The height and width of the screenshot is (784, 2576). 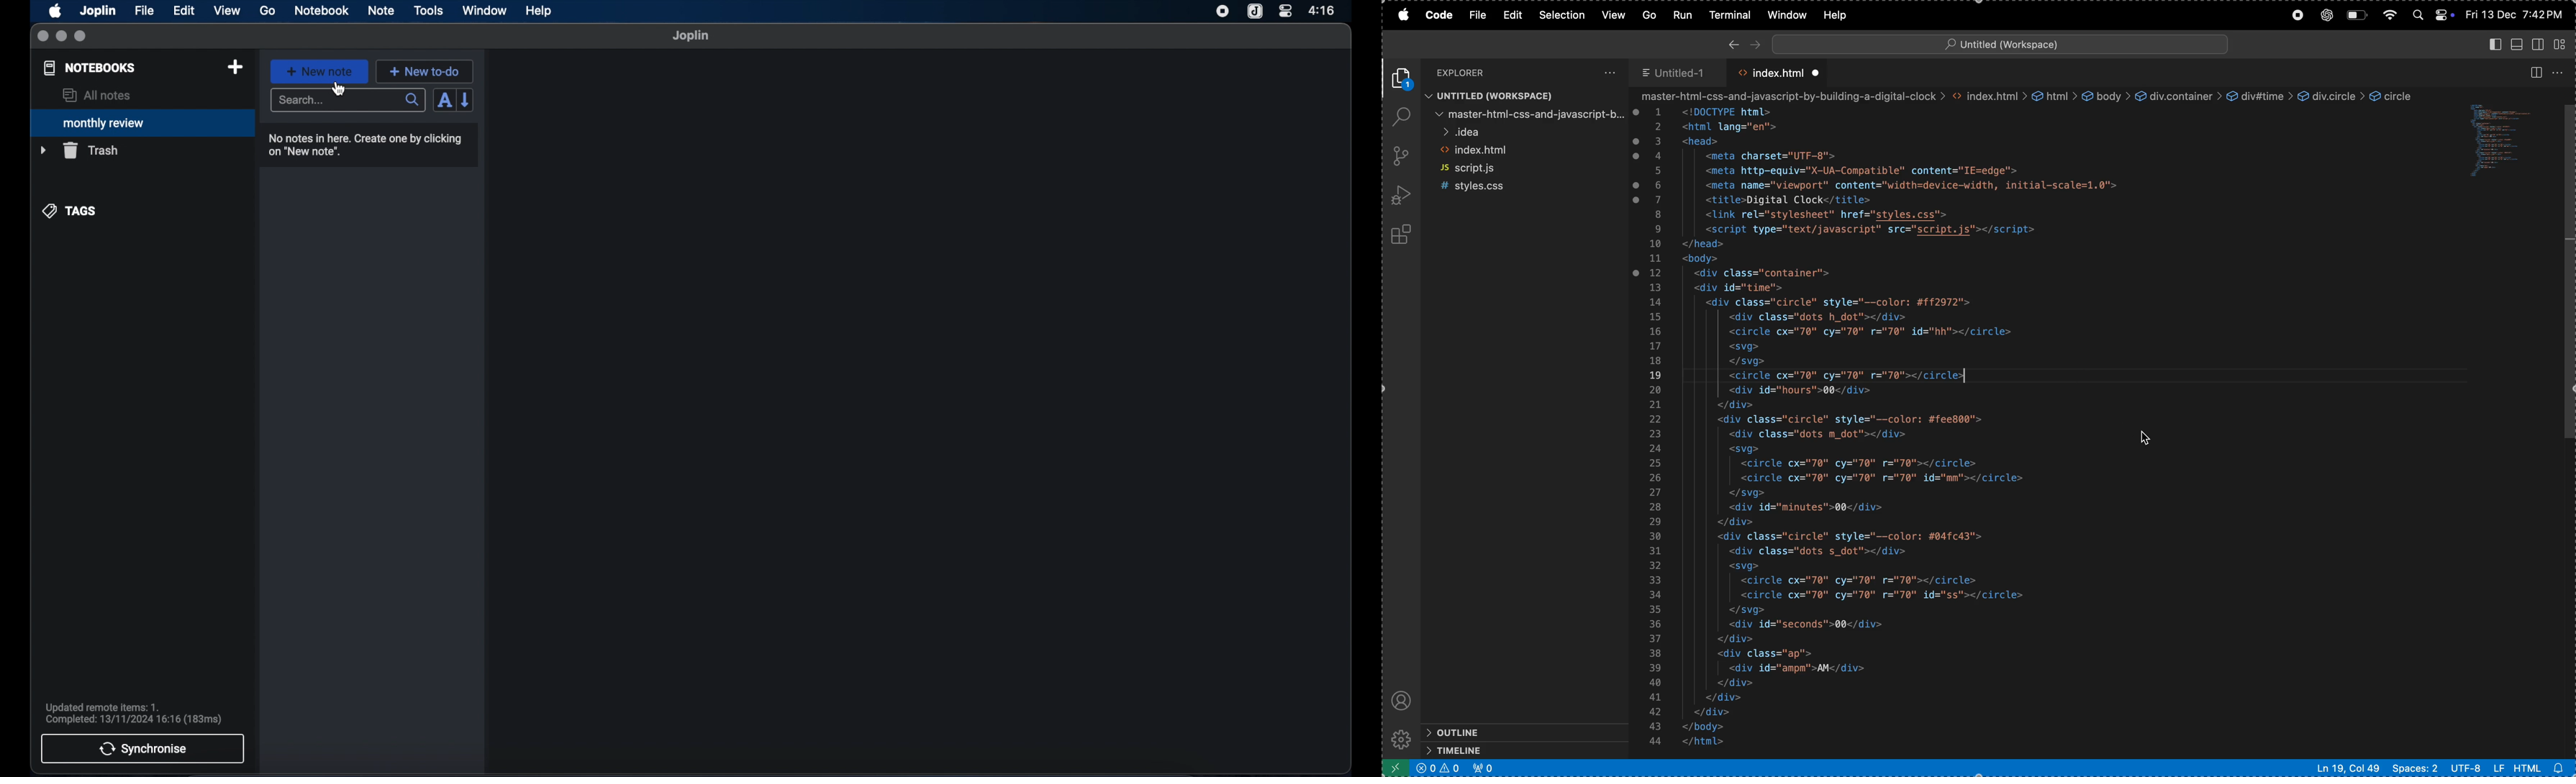 What do you see at coordinates (142, 748) in the screenshot?
I see `synchronise` at bounding box center [142, 748].